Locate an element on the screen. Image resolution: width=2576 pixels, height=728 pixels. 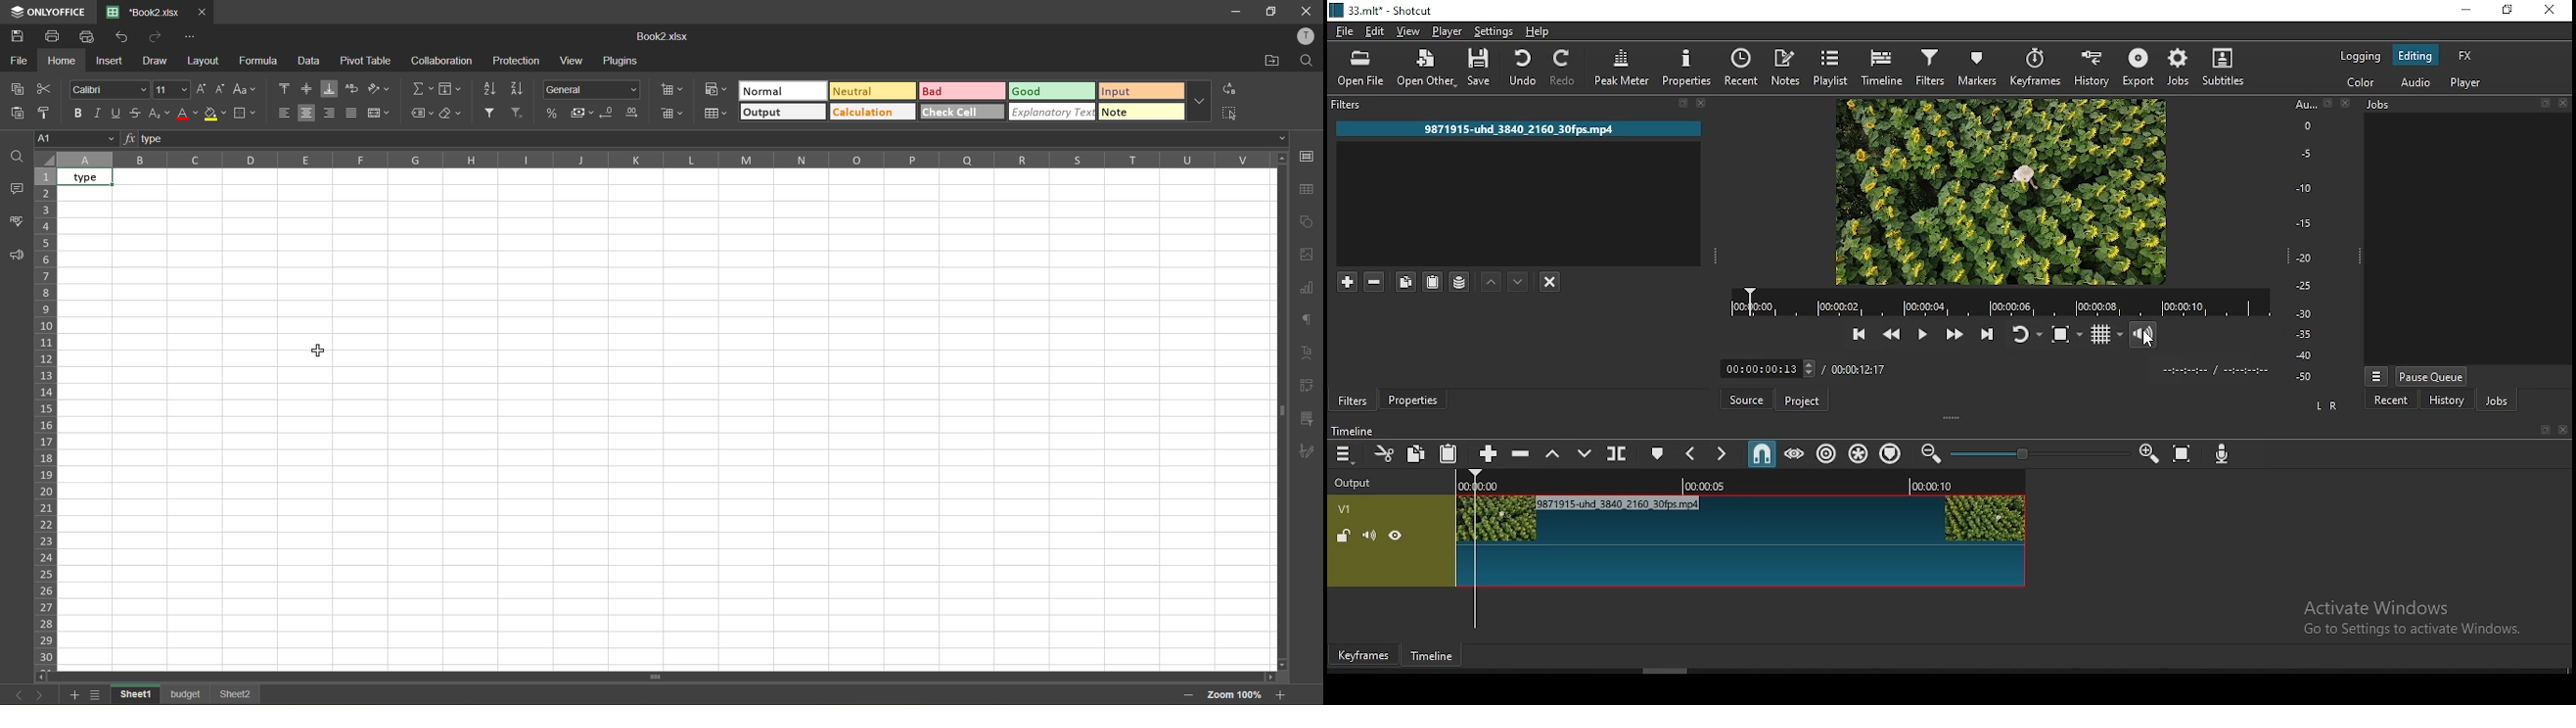
previous marker is located at coordinates (1690, 454).